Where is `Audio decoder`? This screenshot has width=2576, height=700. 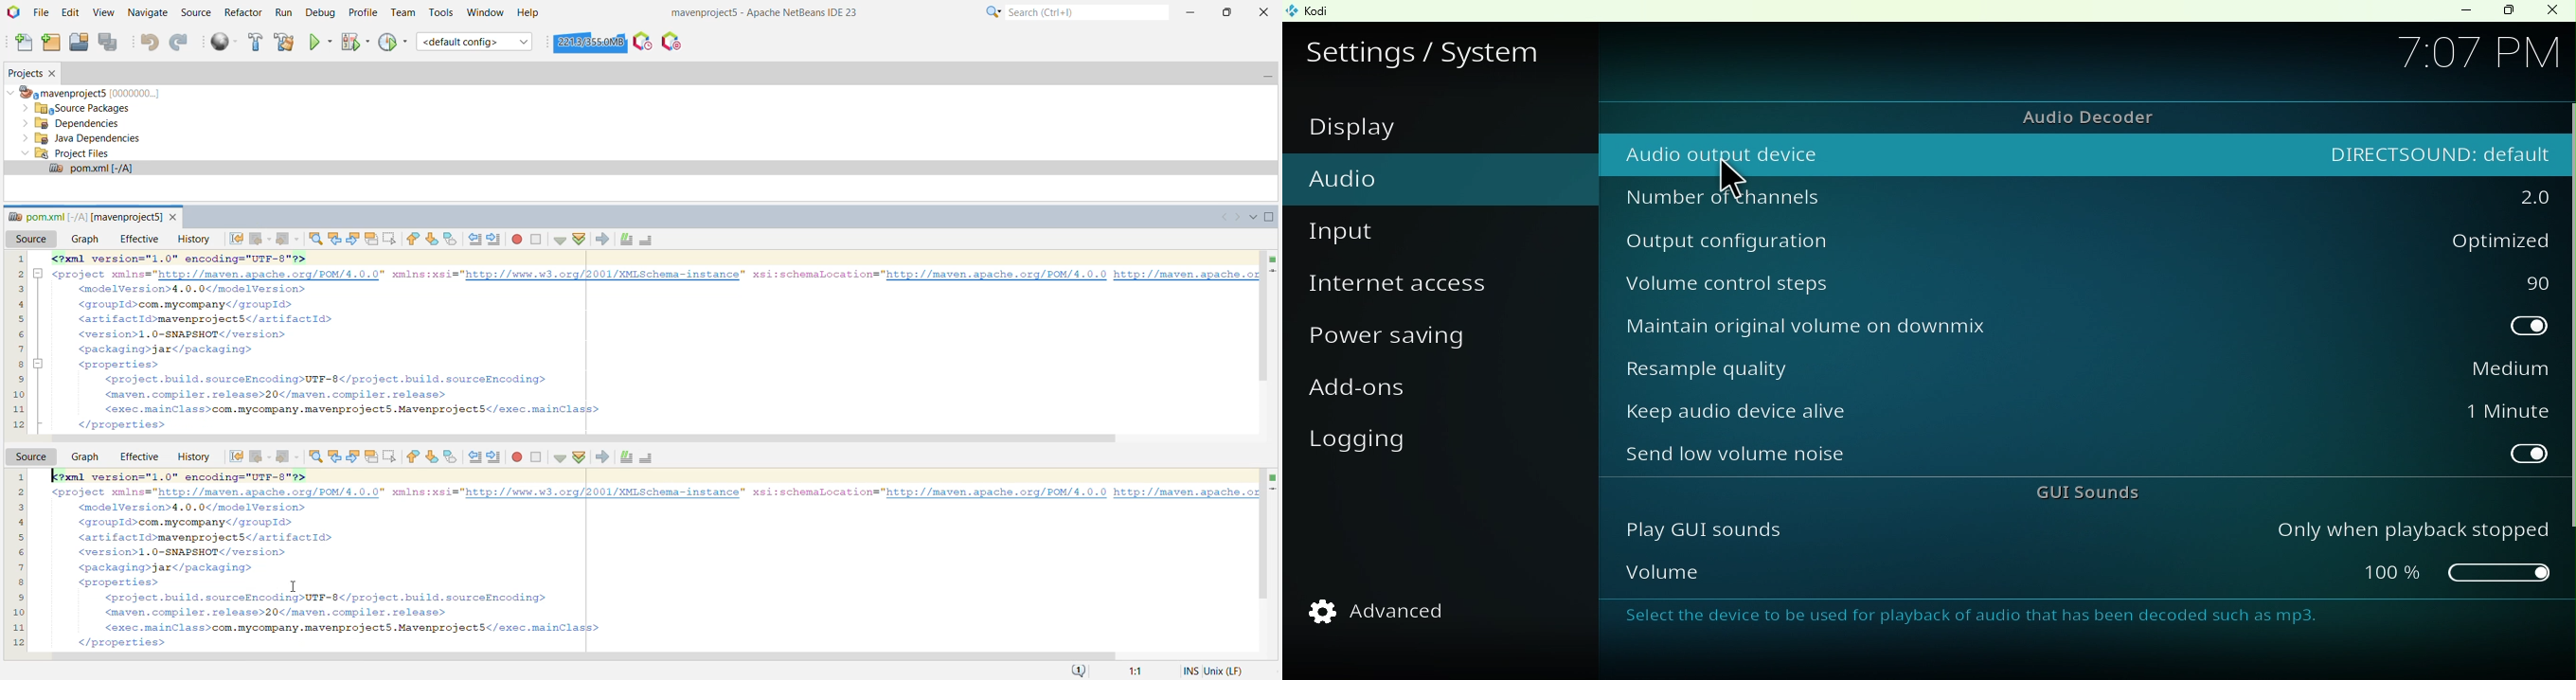
Audio decoder is located at coordinates (2080, 115).